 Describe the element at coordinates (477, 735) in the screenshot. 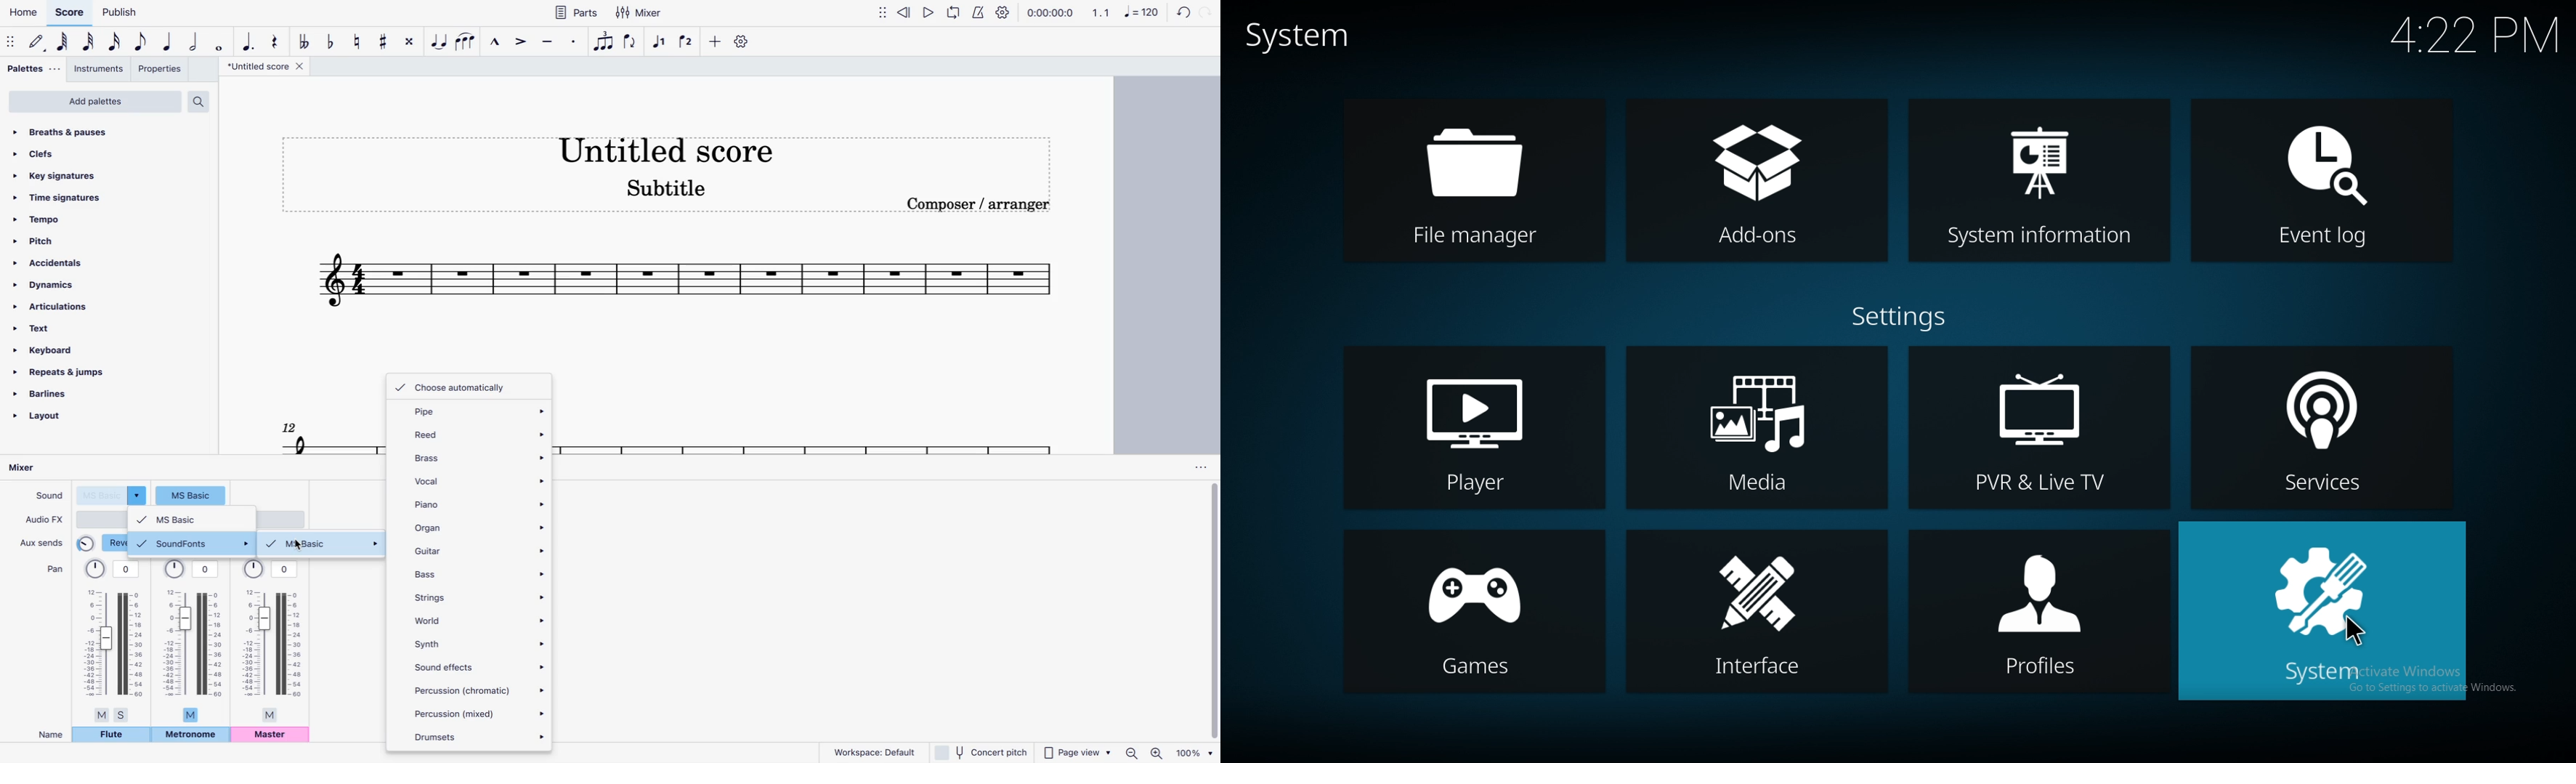

I see `drumsets` at that location.